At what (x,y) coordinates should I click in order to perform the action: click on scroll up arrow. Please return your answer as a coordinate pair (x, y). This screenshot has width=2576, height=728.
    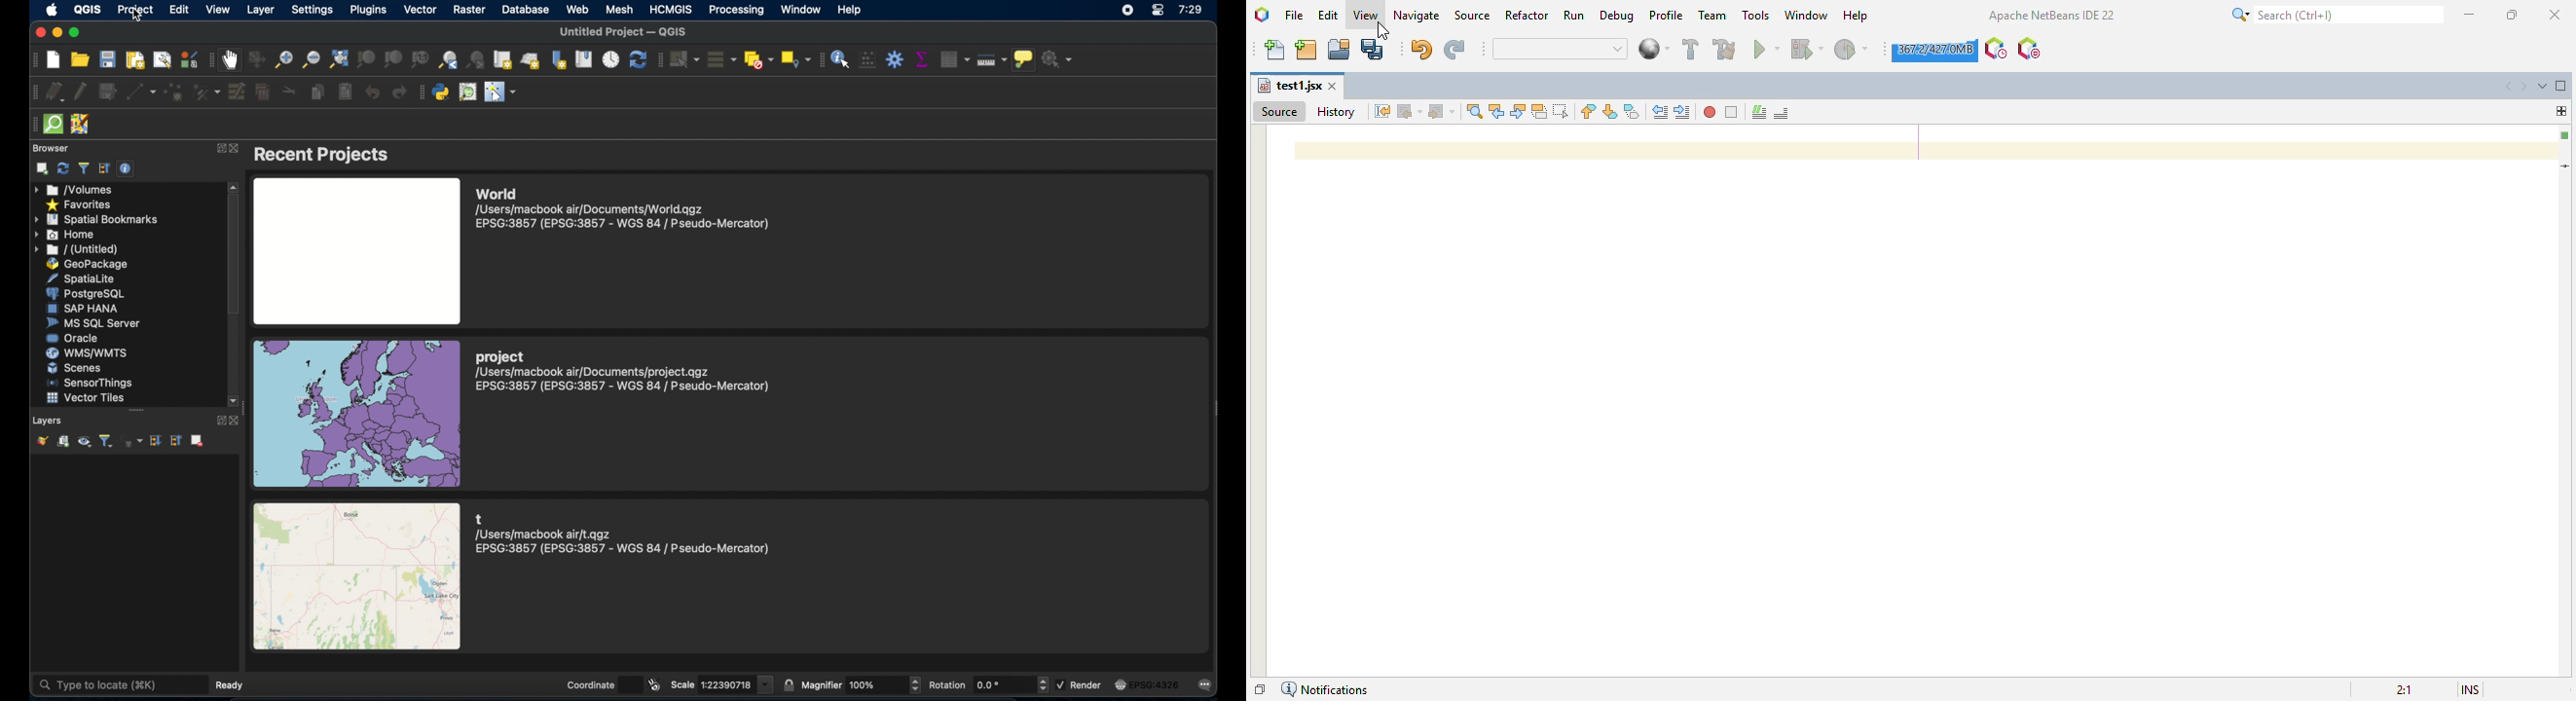
    Looking at the image, I should click on (234, 186).